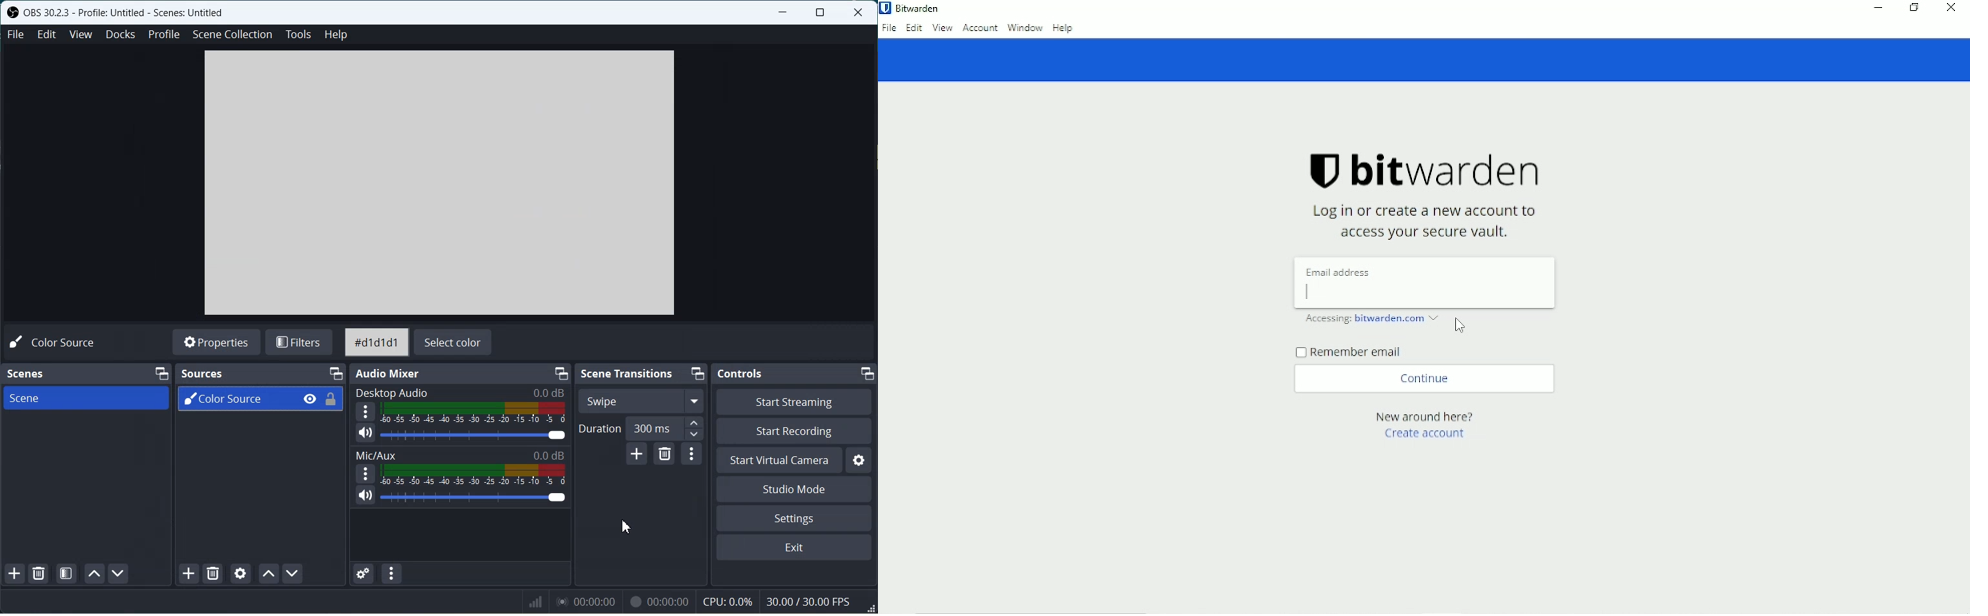  Describe the element at coordinates (456, 342) in the screenshot. I see `Select color` at that location.